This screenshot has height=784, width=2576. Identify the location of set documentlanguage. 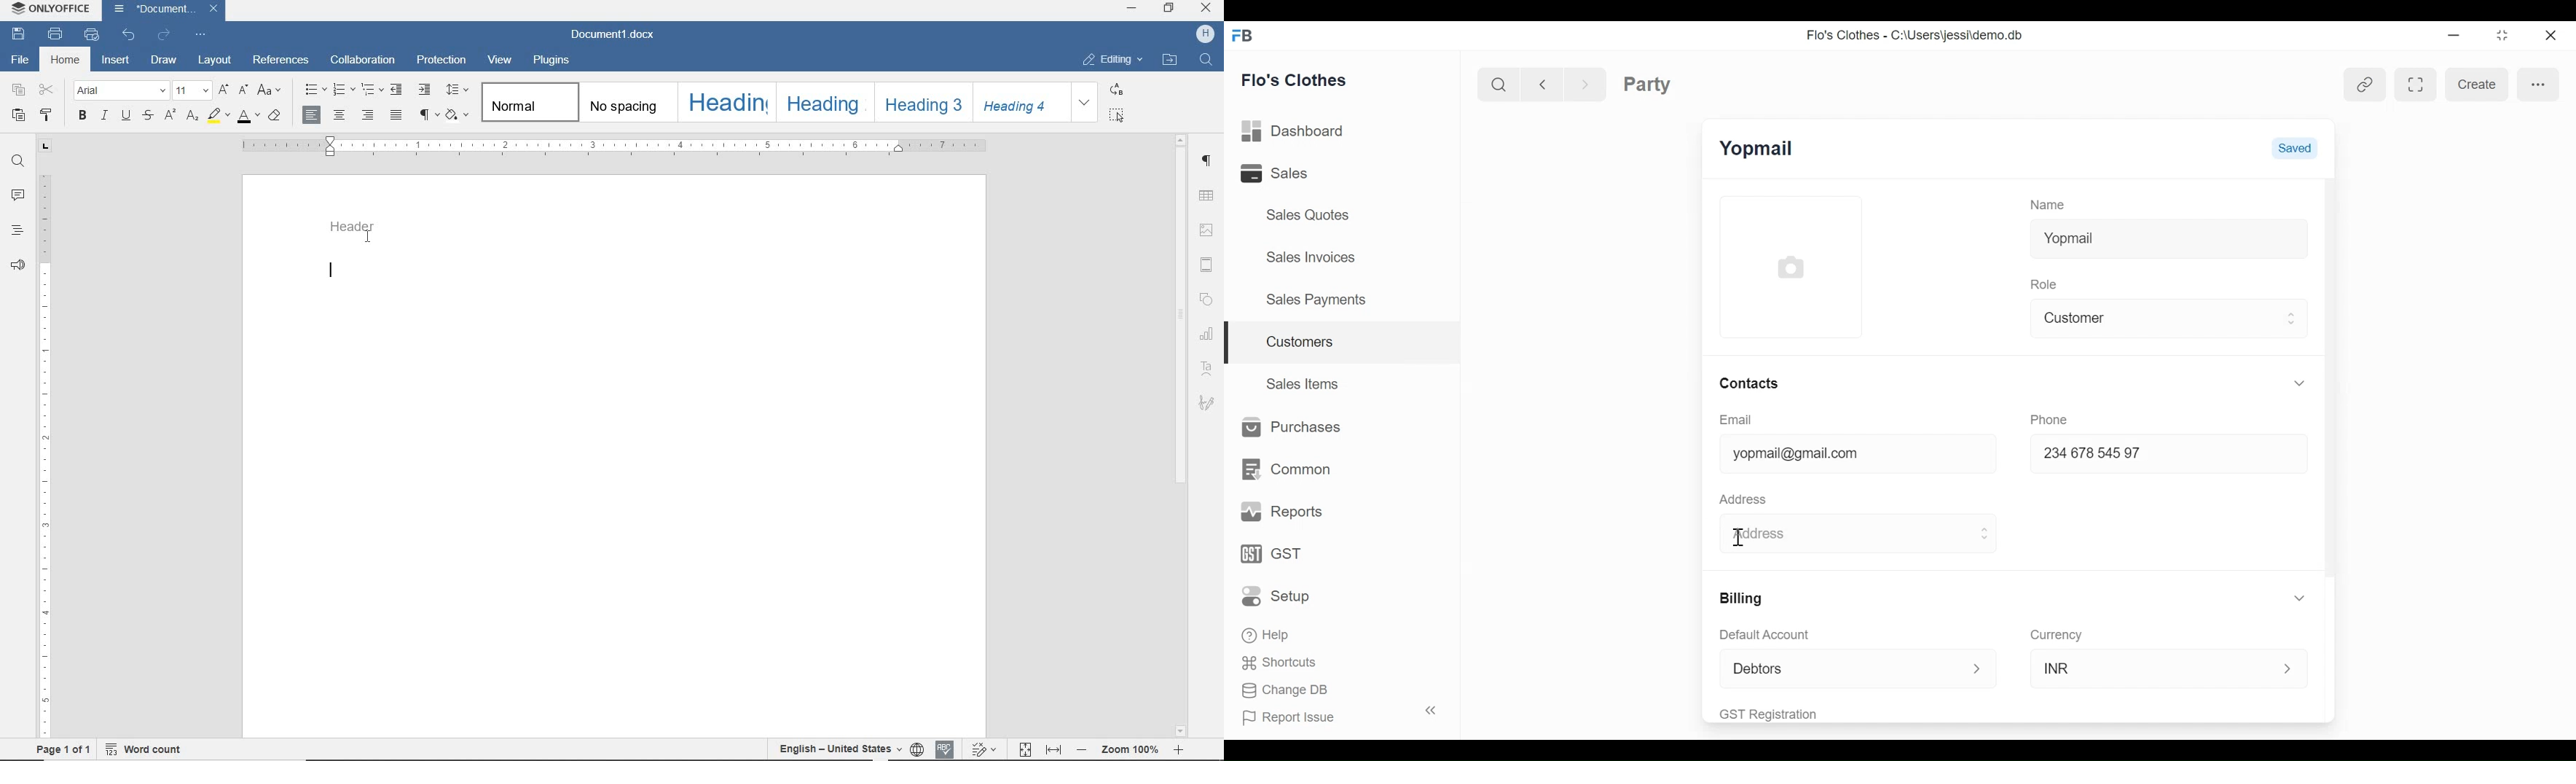
(916, 749).